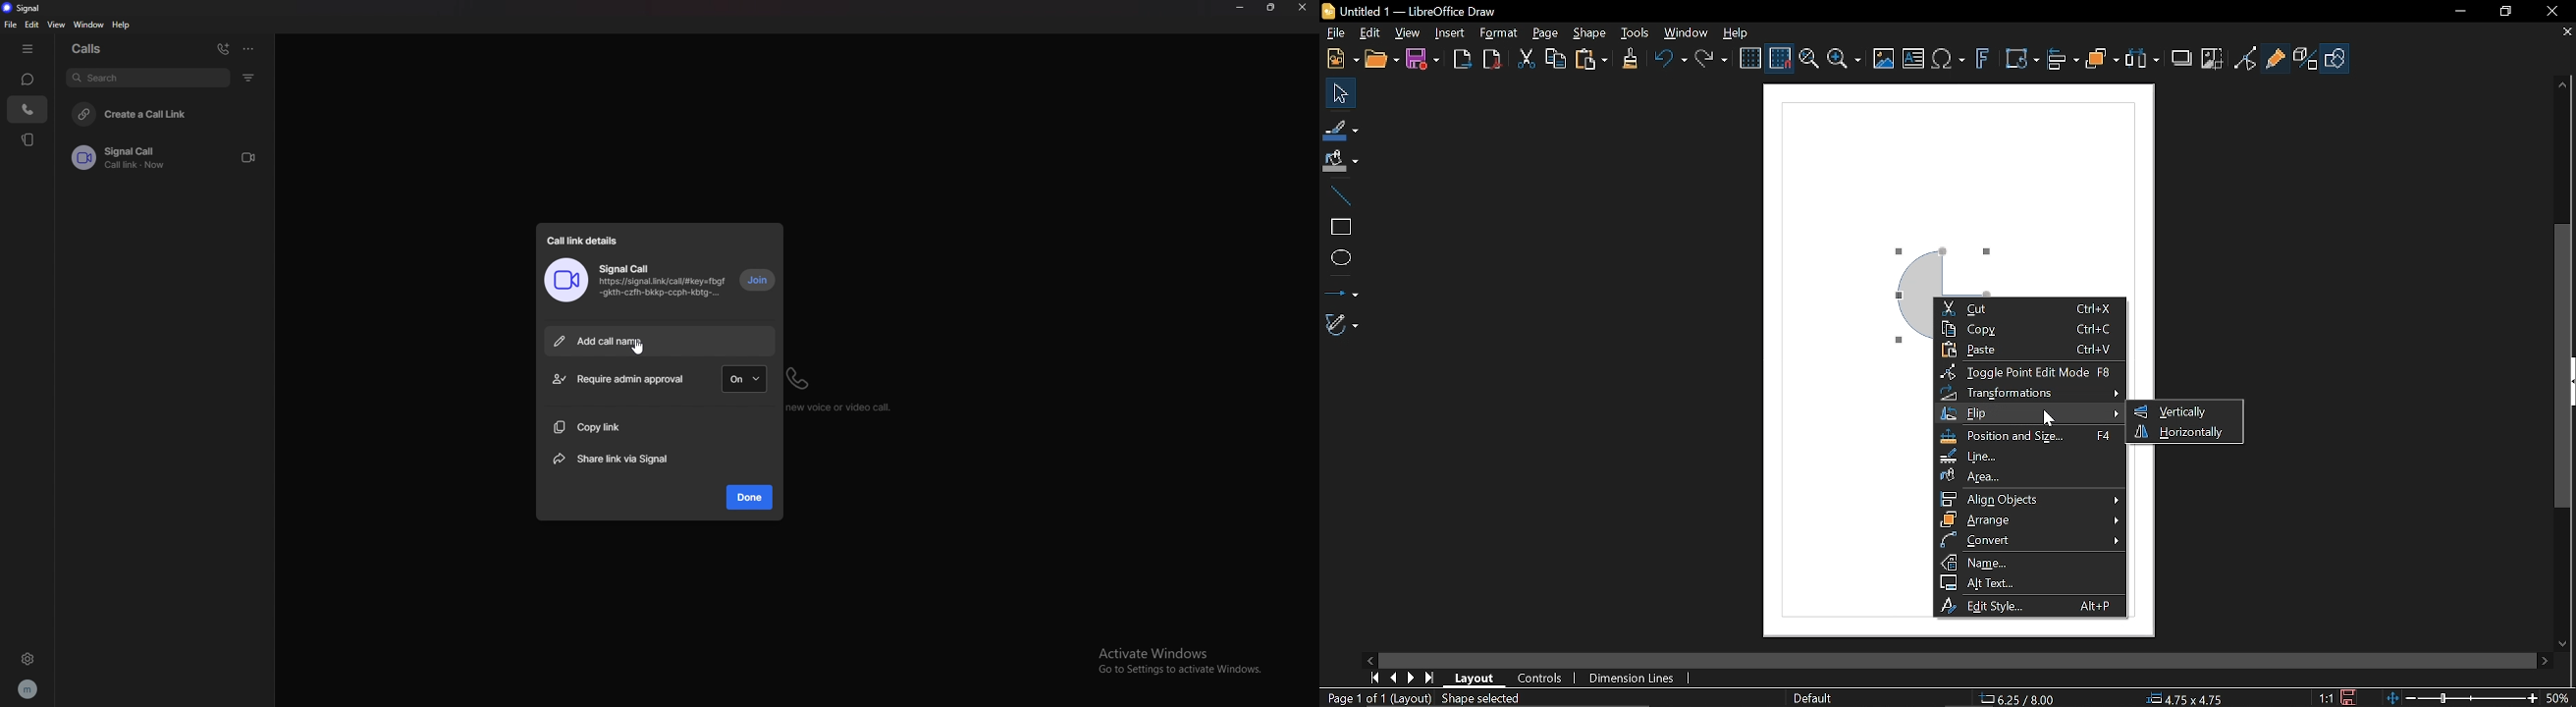  I want to click on cut, so click(1523, 59).